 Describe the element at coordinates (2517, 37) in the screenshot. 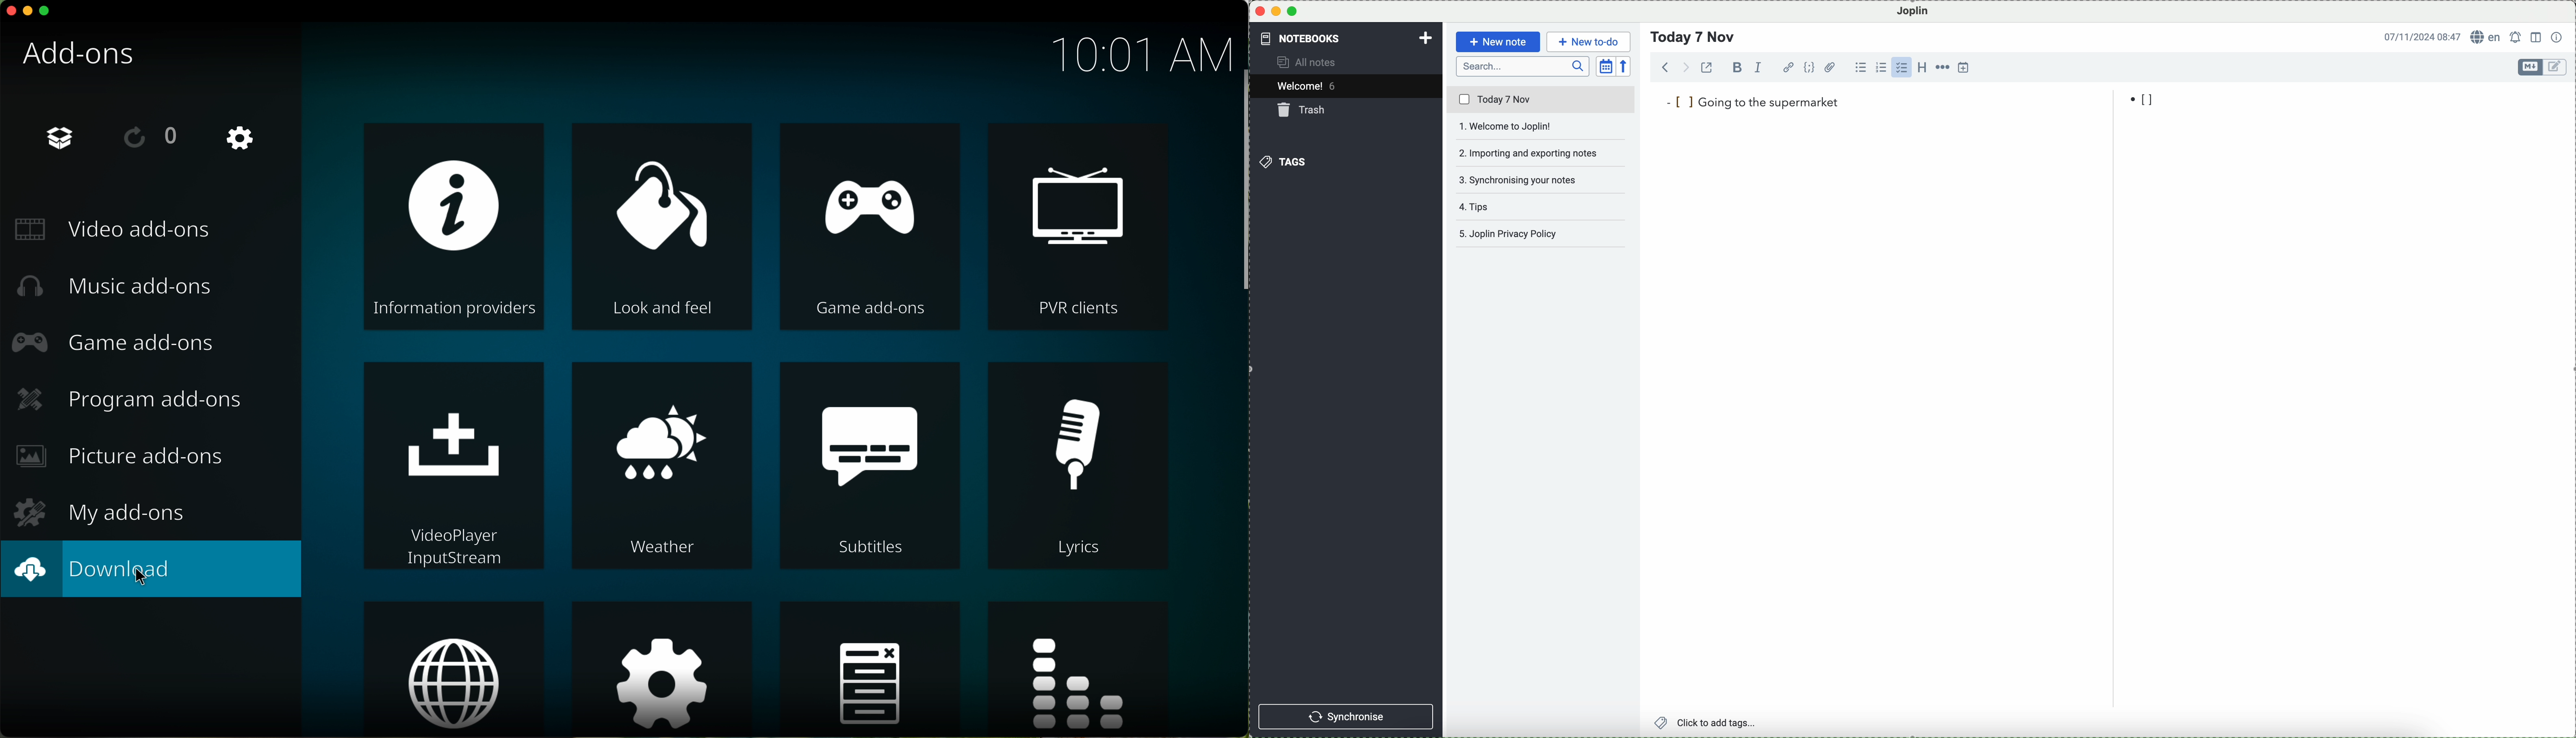

I see `set alarm` at that location.